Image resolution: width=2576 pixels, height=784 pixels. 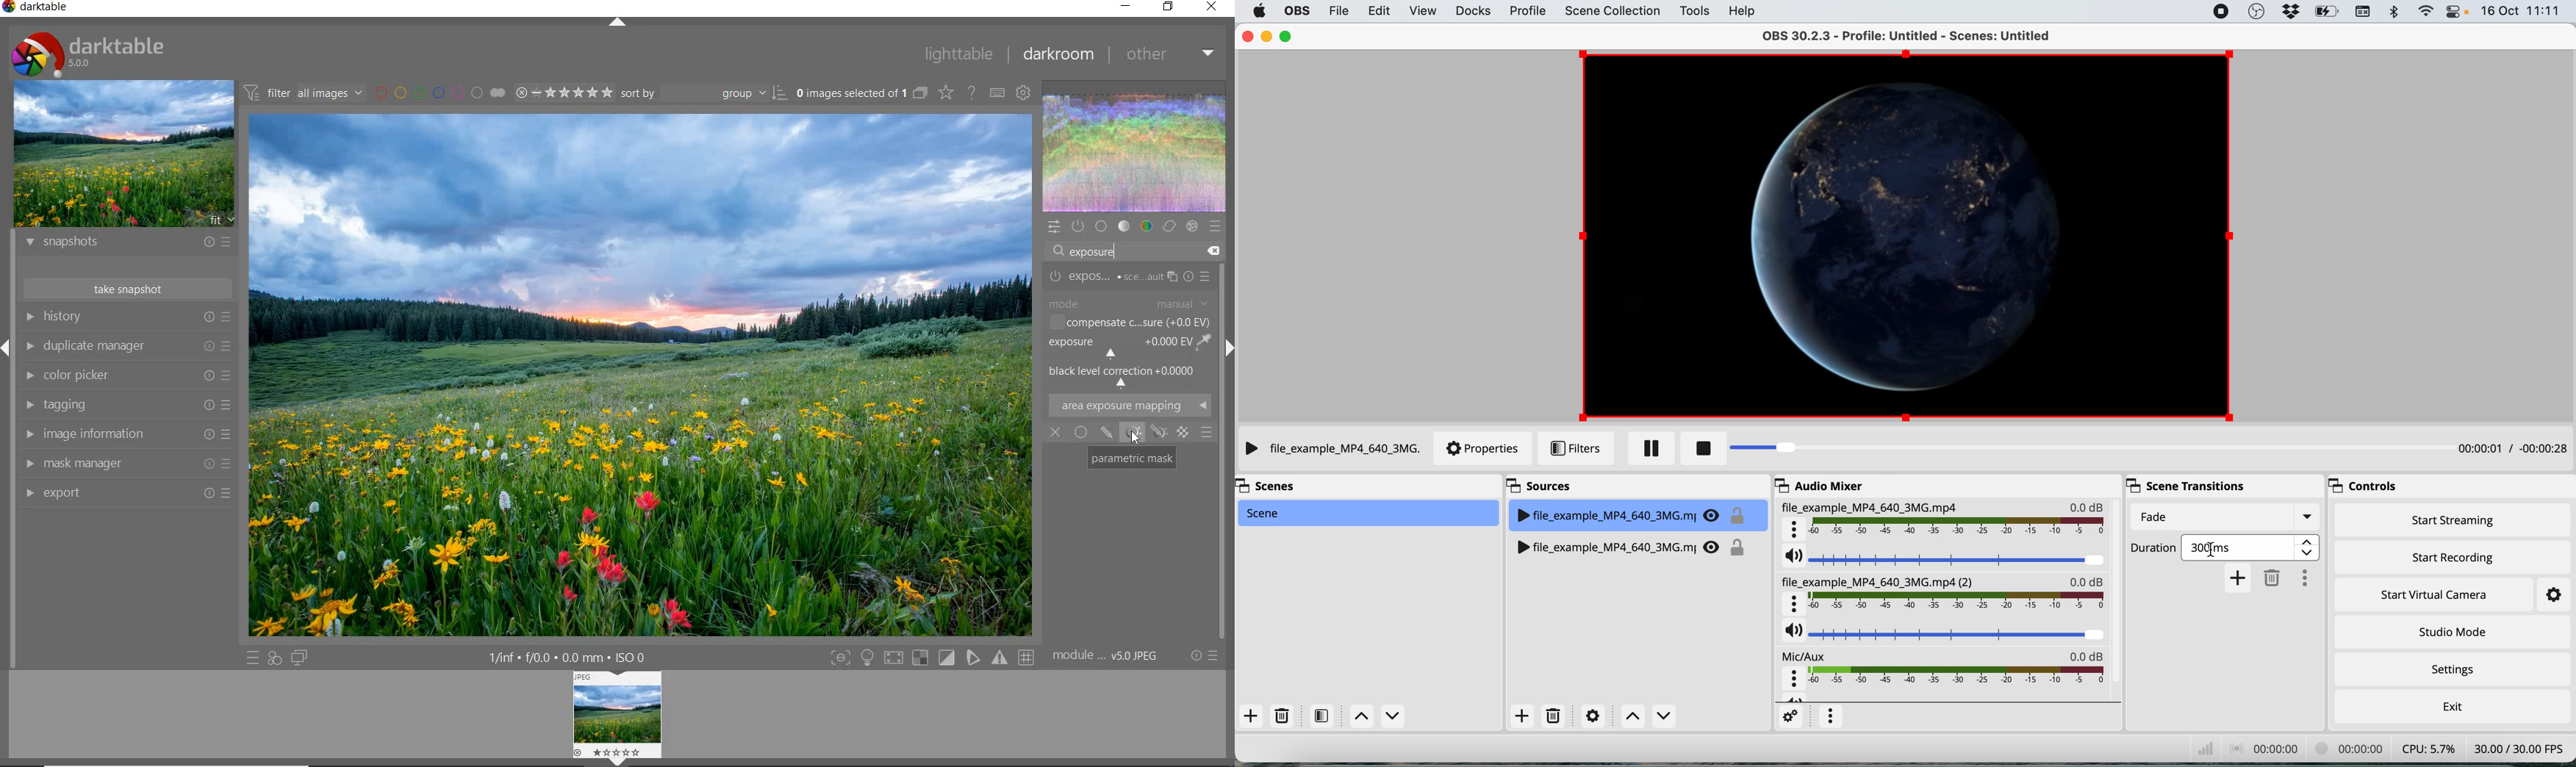 I want to click on help, so click(x=1744, y=13).